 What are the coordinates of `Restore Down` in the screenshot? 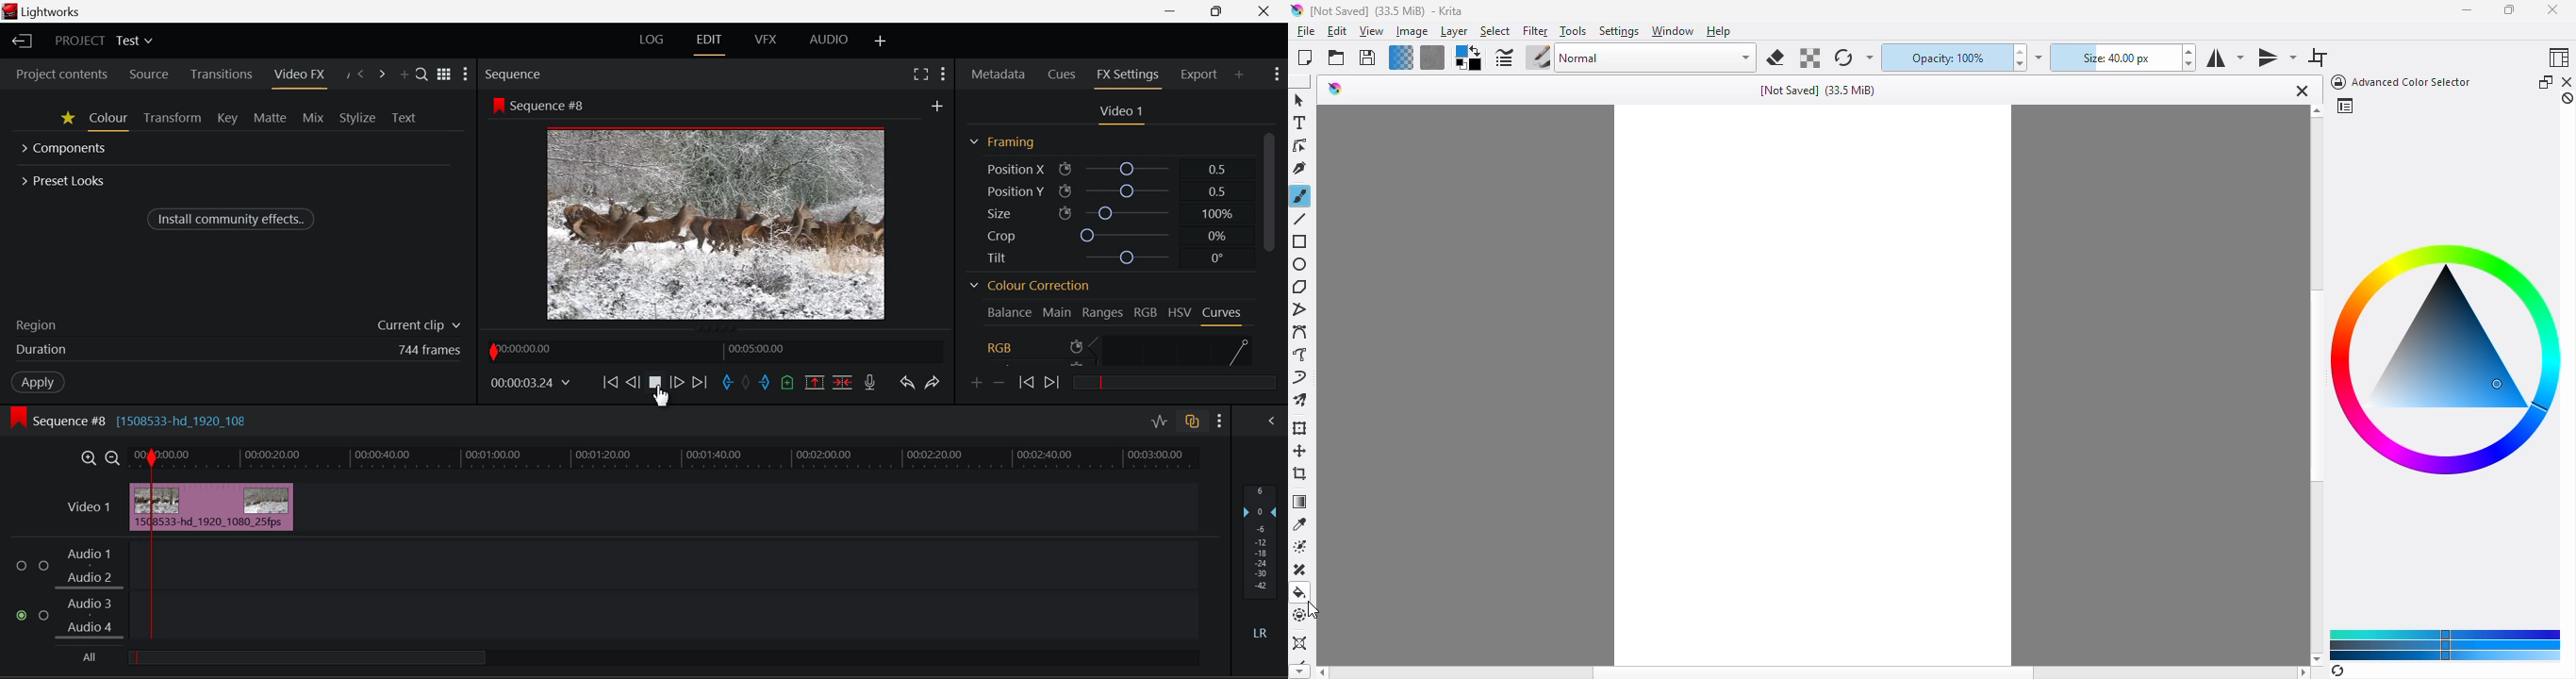 It's located at (1172, 11).